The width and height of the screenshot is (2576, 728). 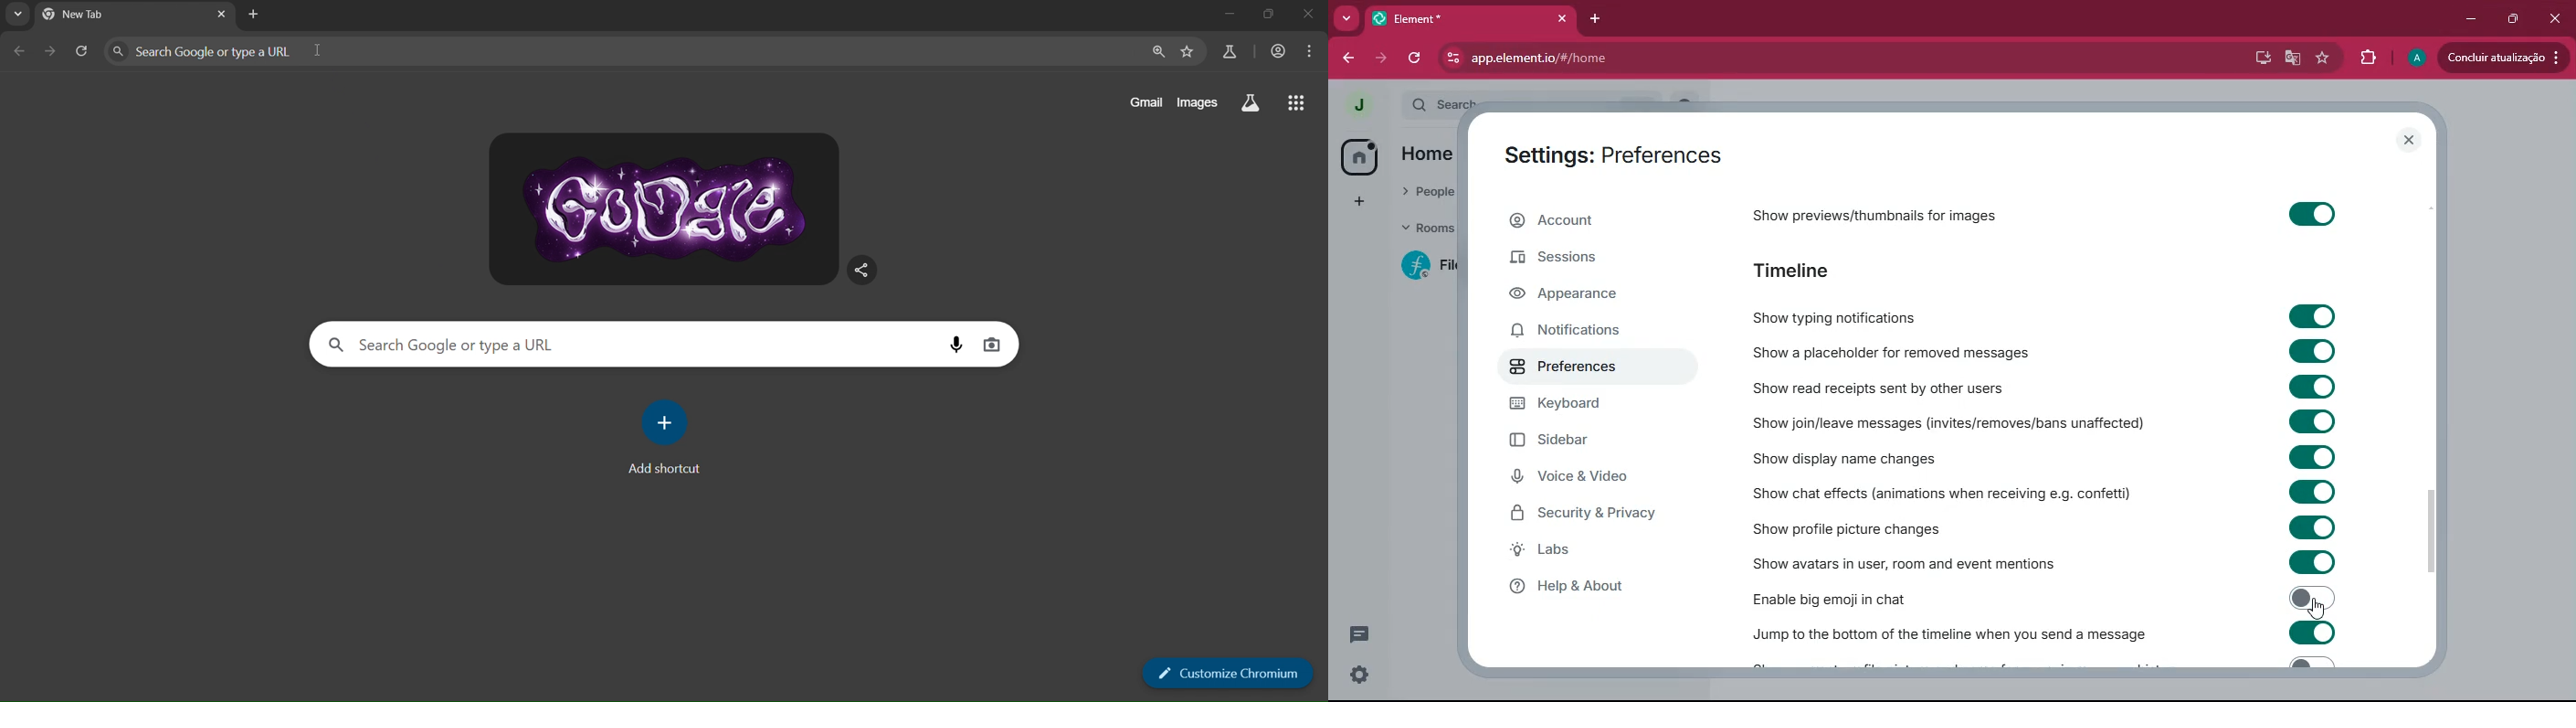 What do you see at coordinates (1304, 19) in the screenshot?
I see `close` at bounding box center [1304, 19].